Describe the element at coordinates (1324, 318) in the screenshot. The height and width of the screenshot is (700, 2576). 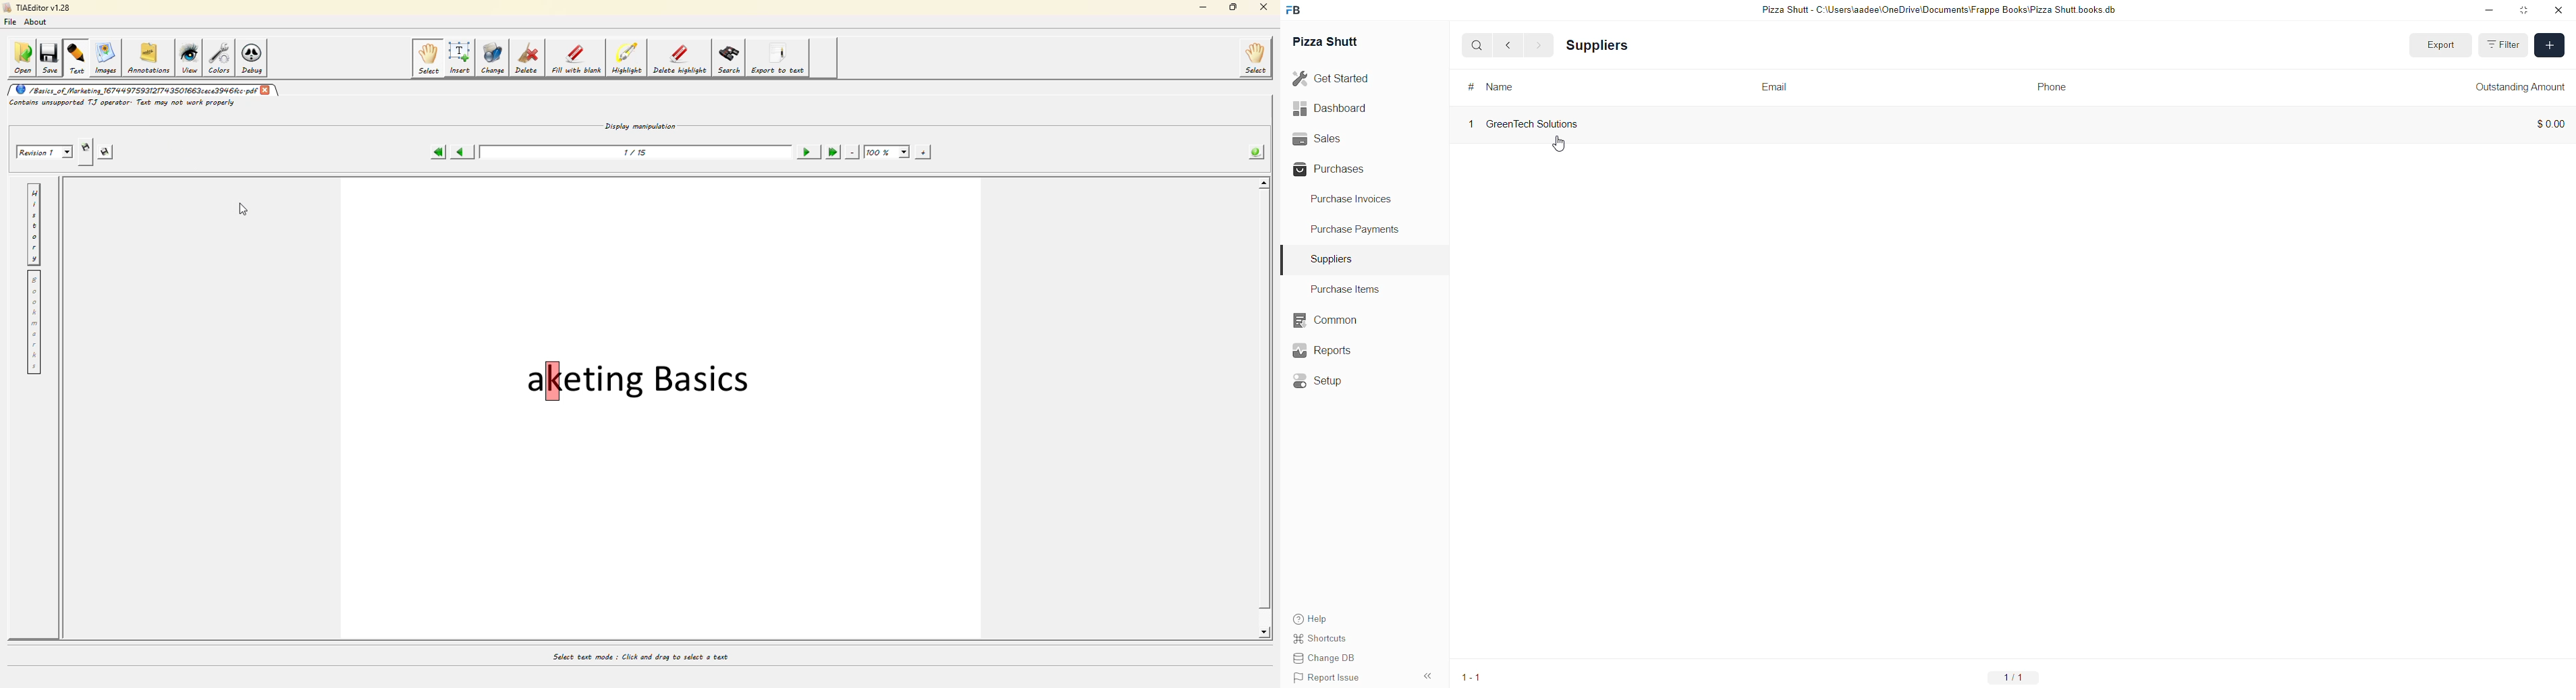
I see `‘Common` at that location.